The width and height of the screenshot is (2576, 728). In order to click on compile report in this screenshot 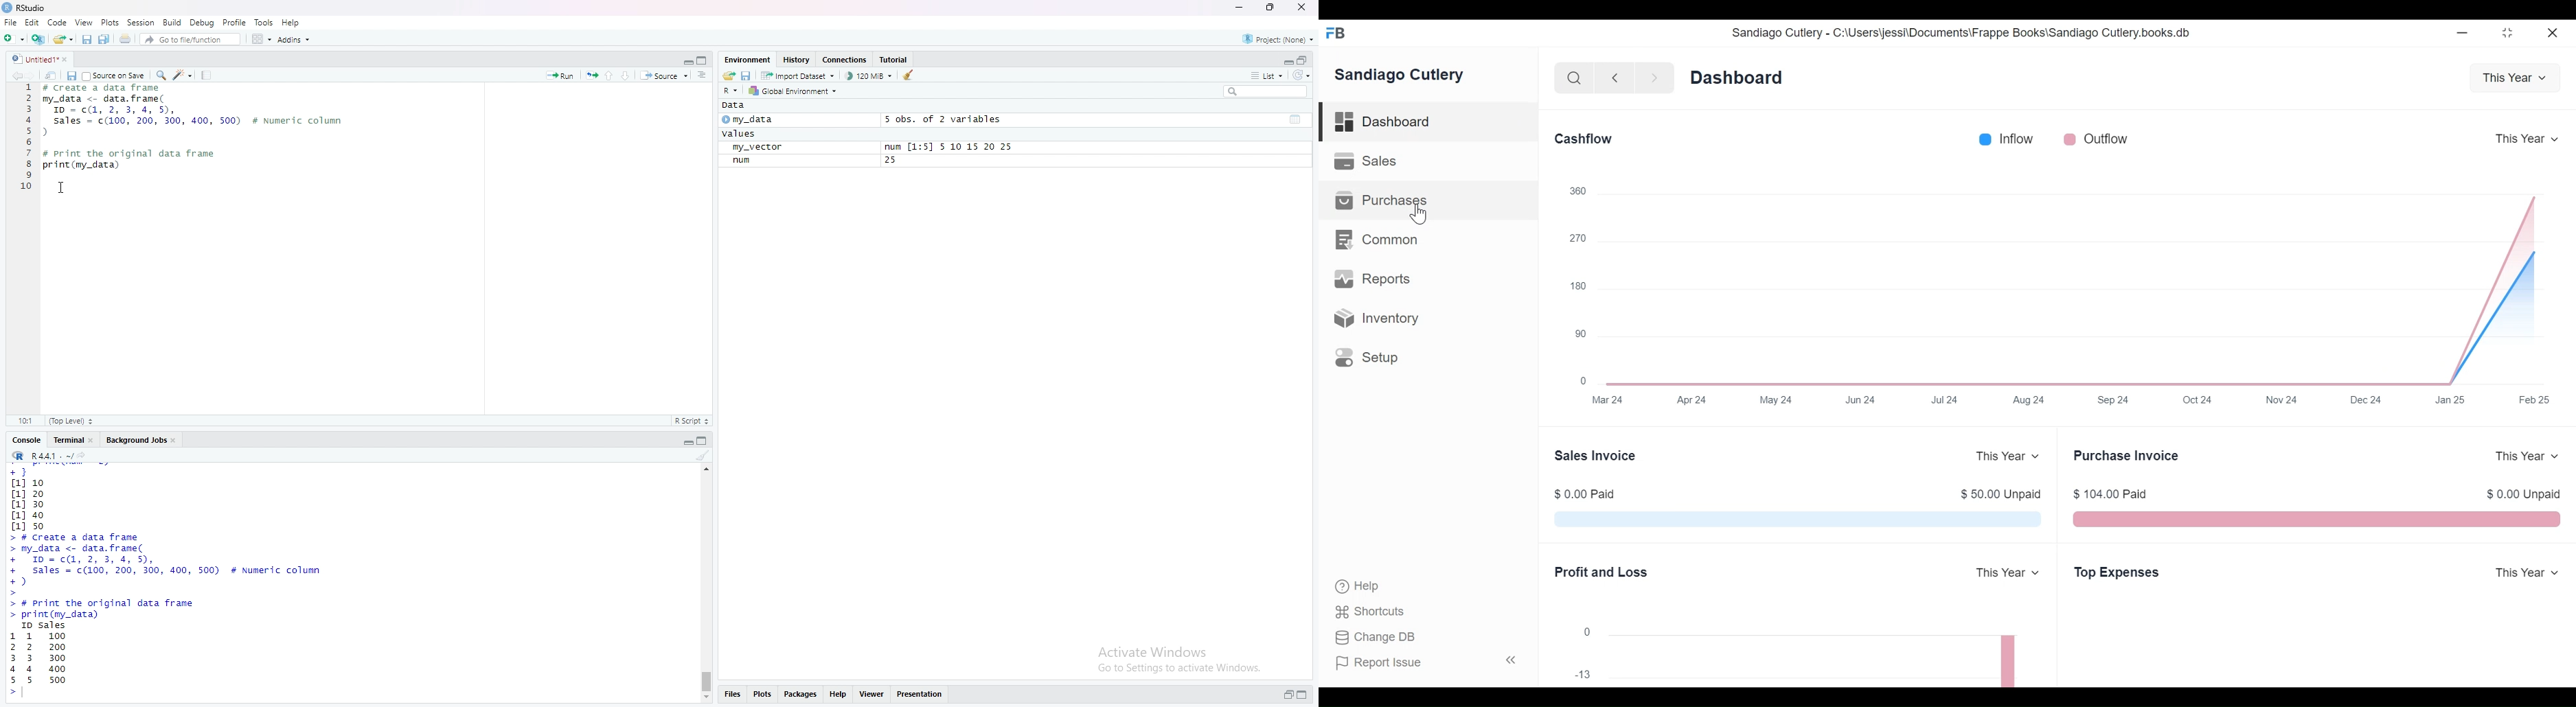, I will do `click(207, 76)`.